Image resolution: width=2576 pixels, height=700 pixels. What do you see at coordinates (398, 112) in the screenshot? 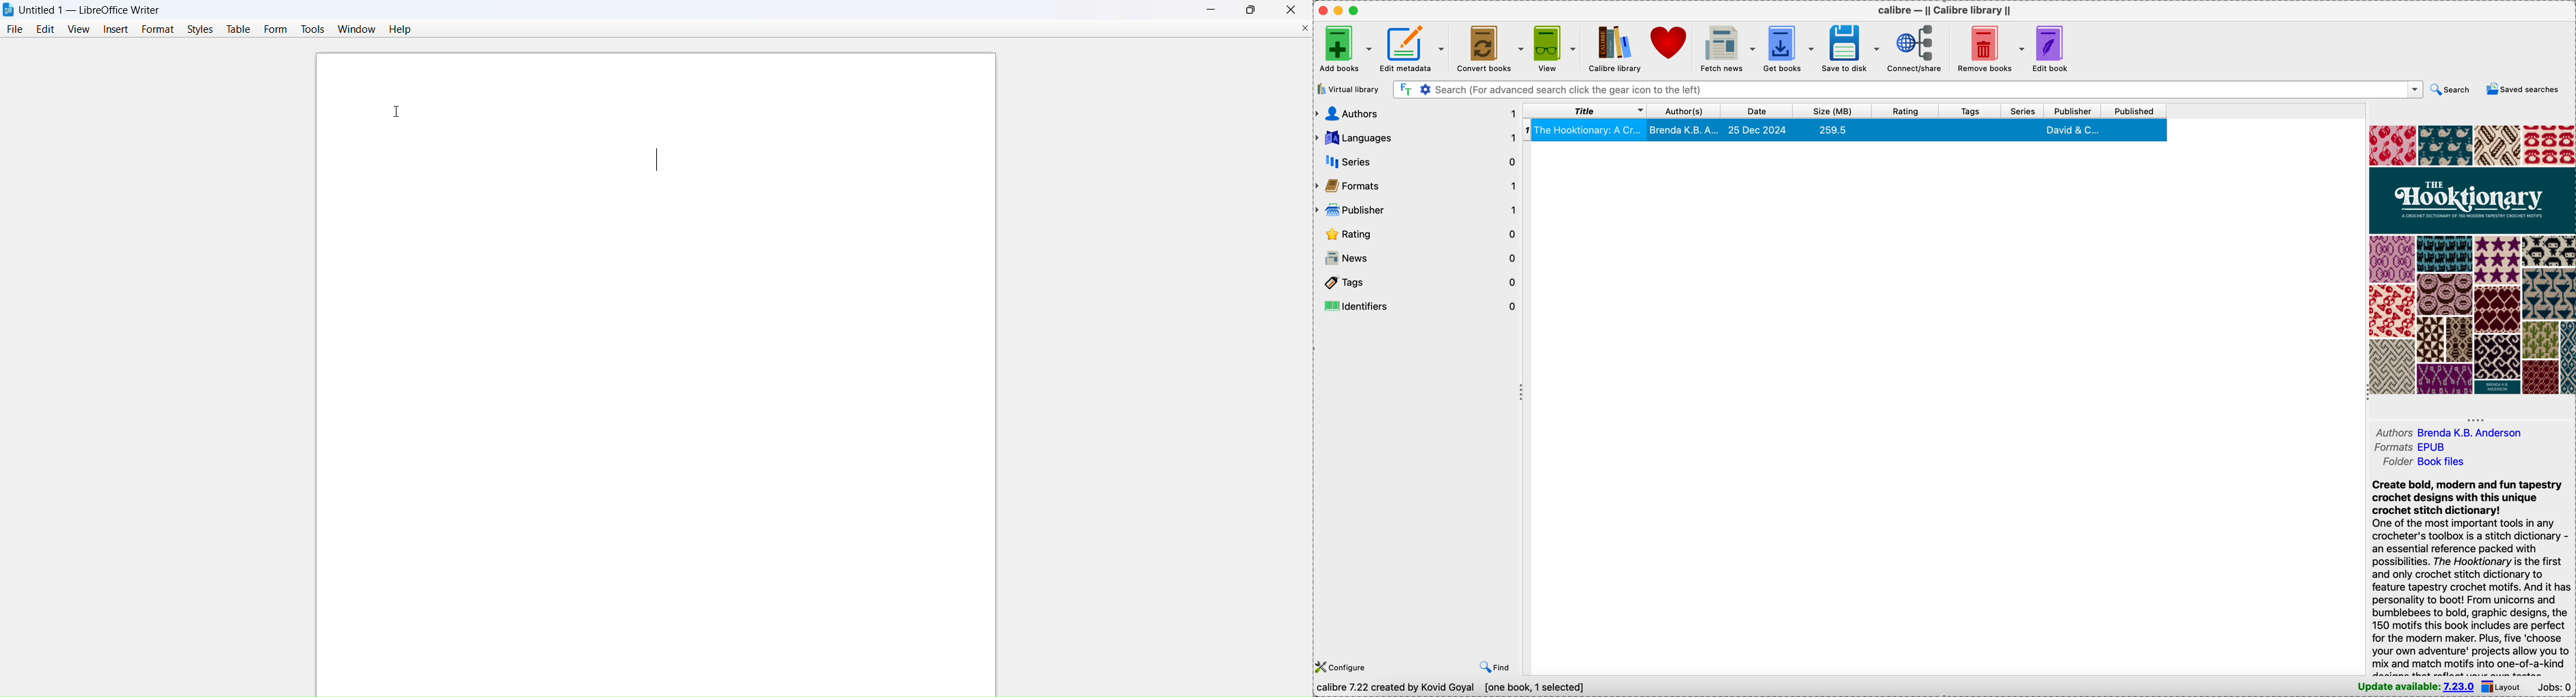
I see `cursor` at bounding box center [398, 112].